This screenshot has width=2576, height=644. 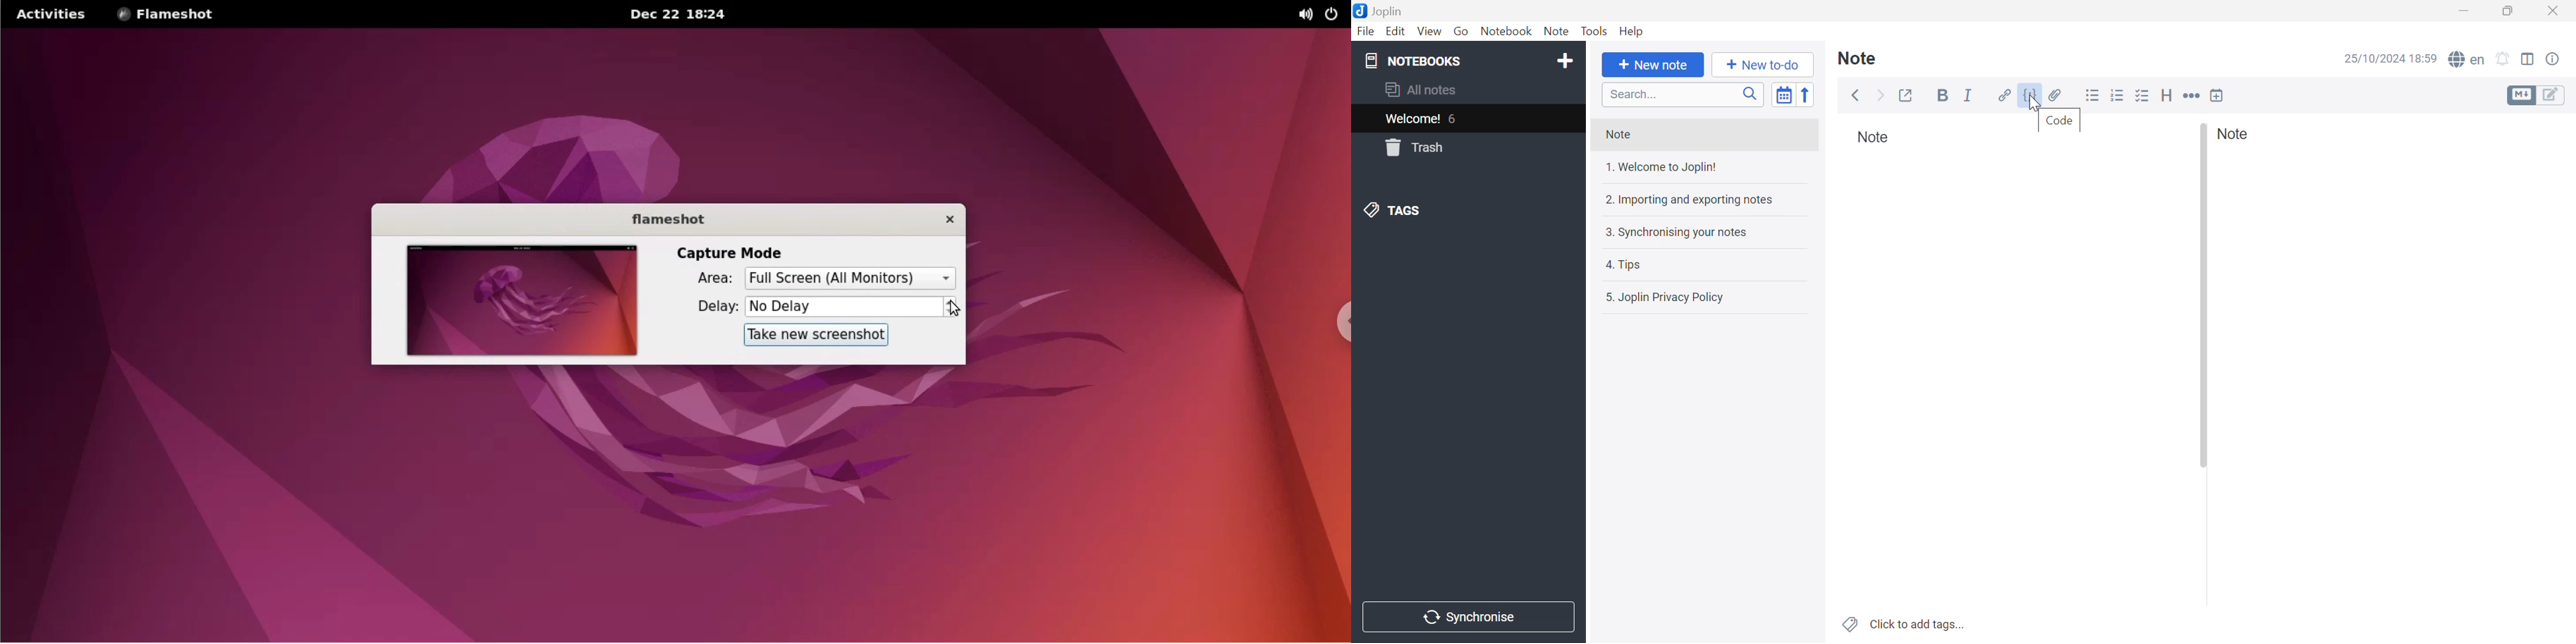 I want to click on All notes, so click(x=1426, y=89).